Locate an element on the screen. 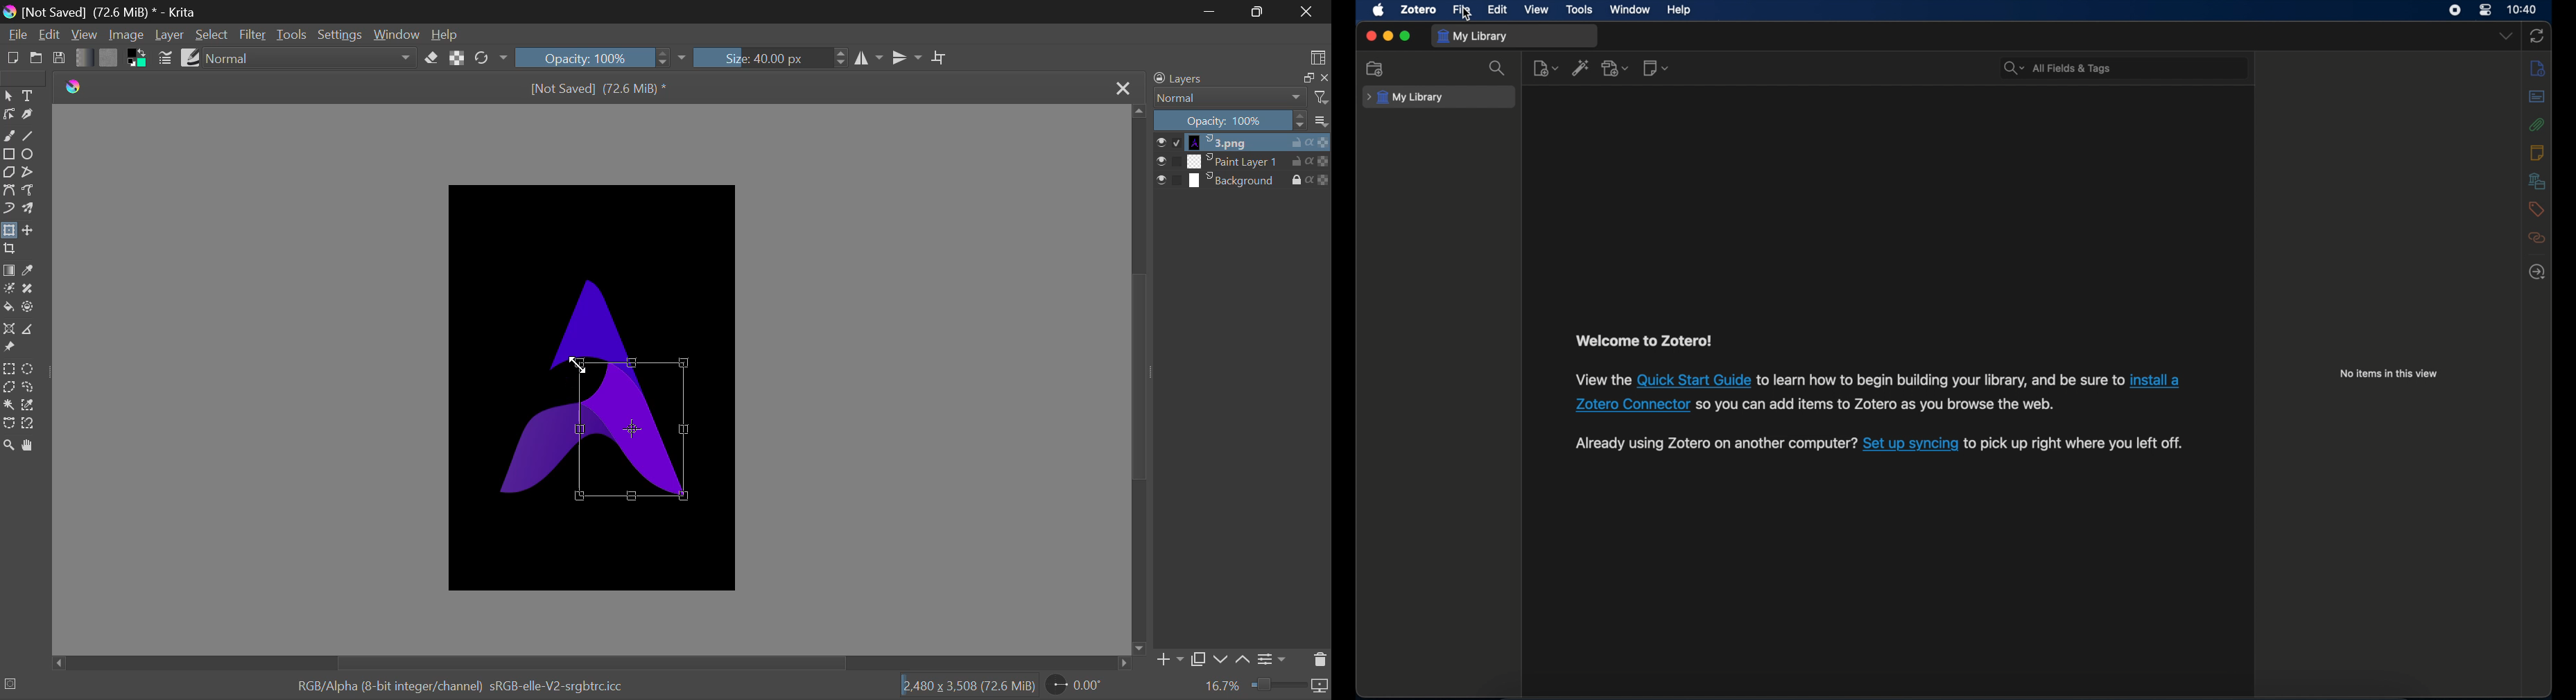  Contour Selected is located at coordinates (630, 430).